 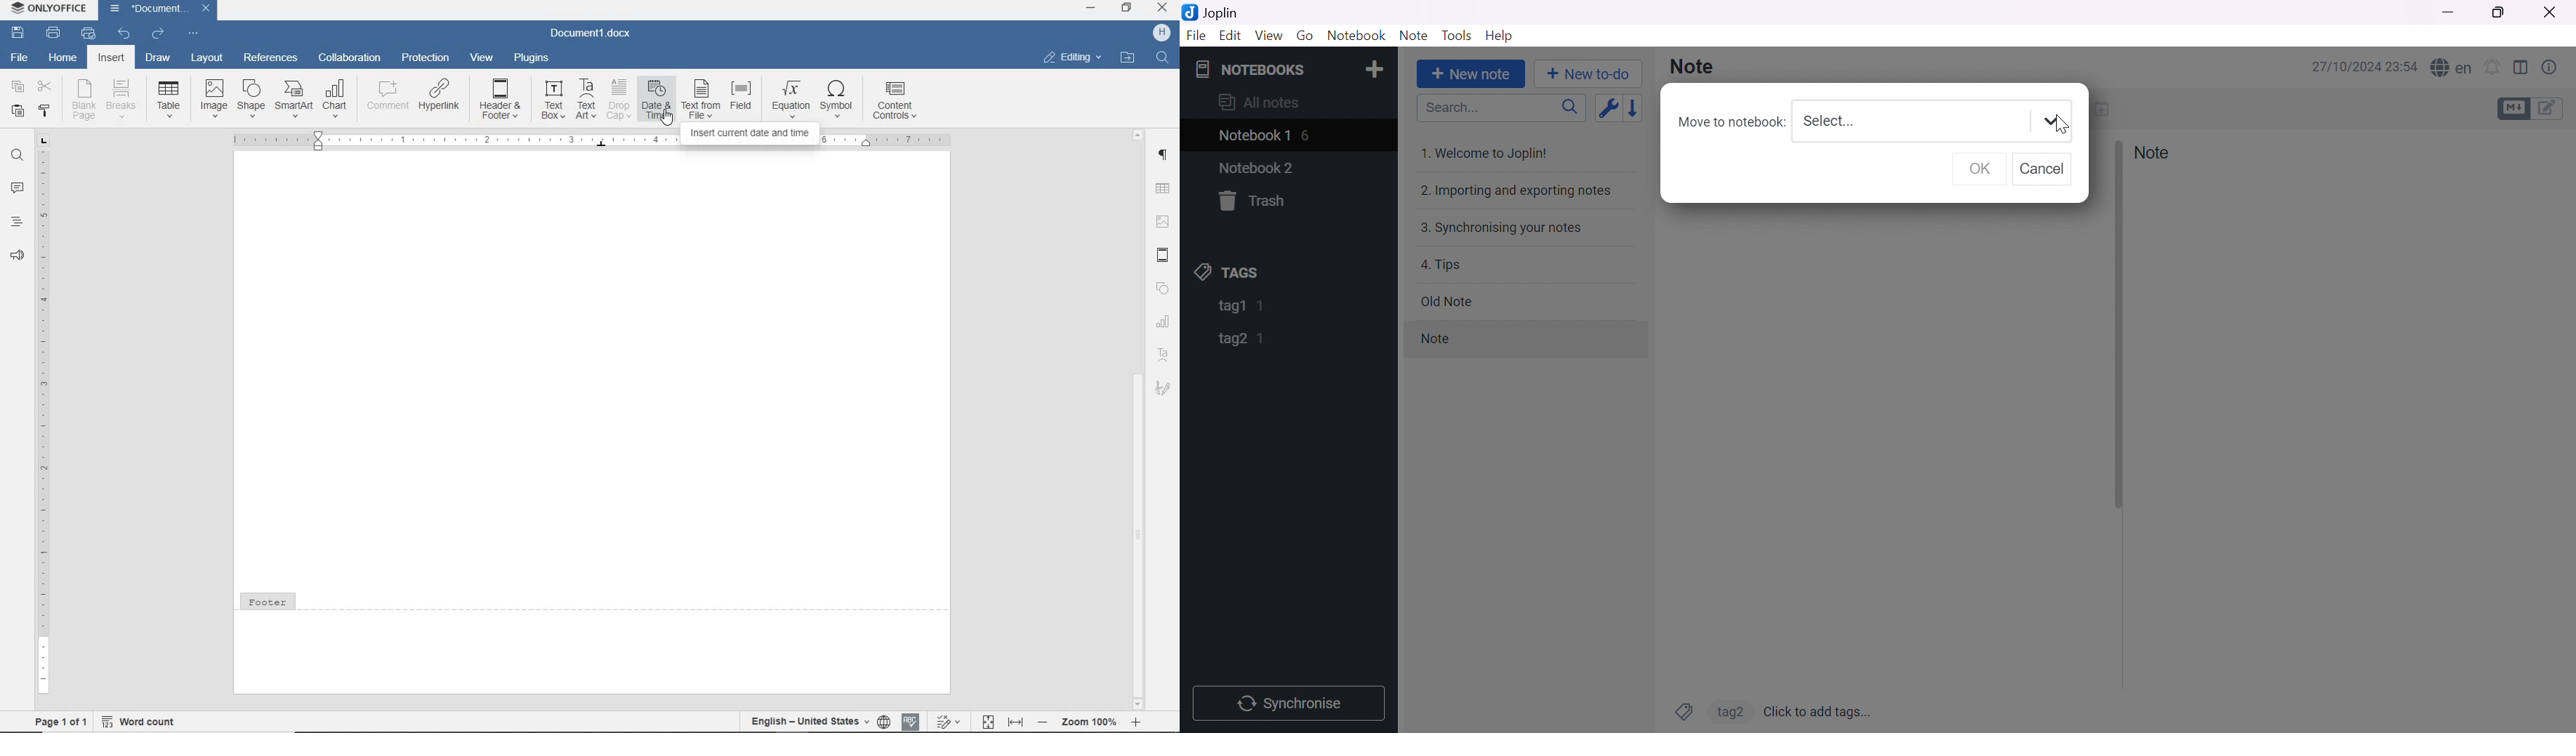 What do you see at coordinates (1455, 340) in the screenshot?
I see `note` at bounding box center [1455, 340].